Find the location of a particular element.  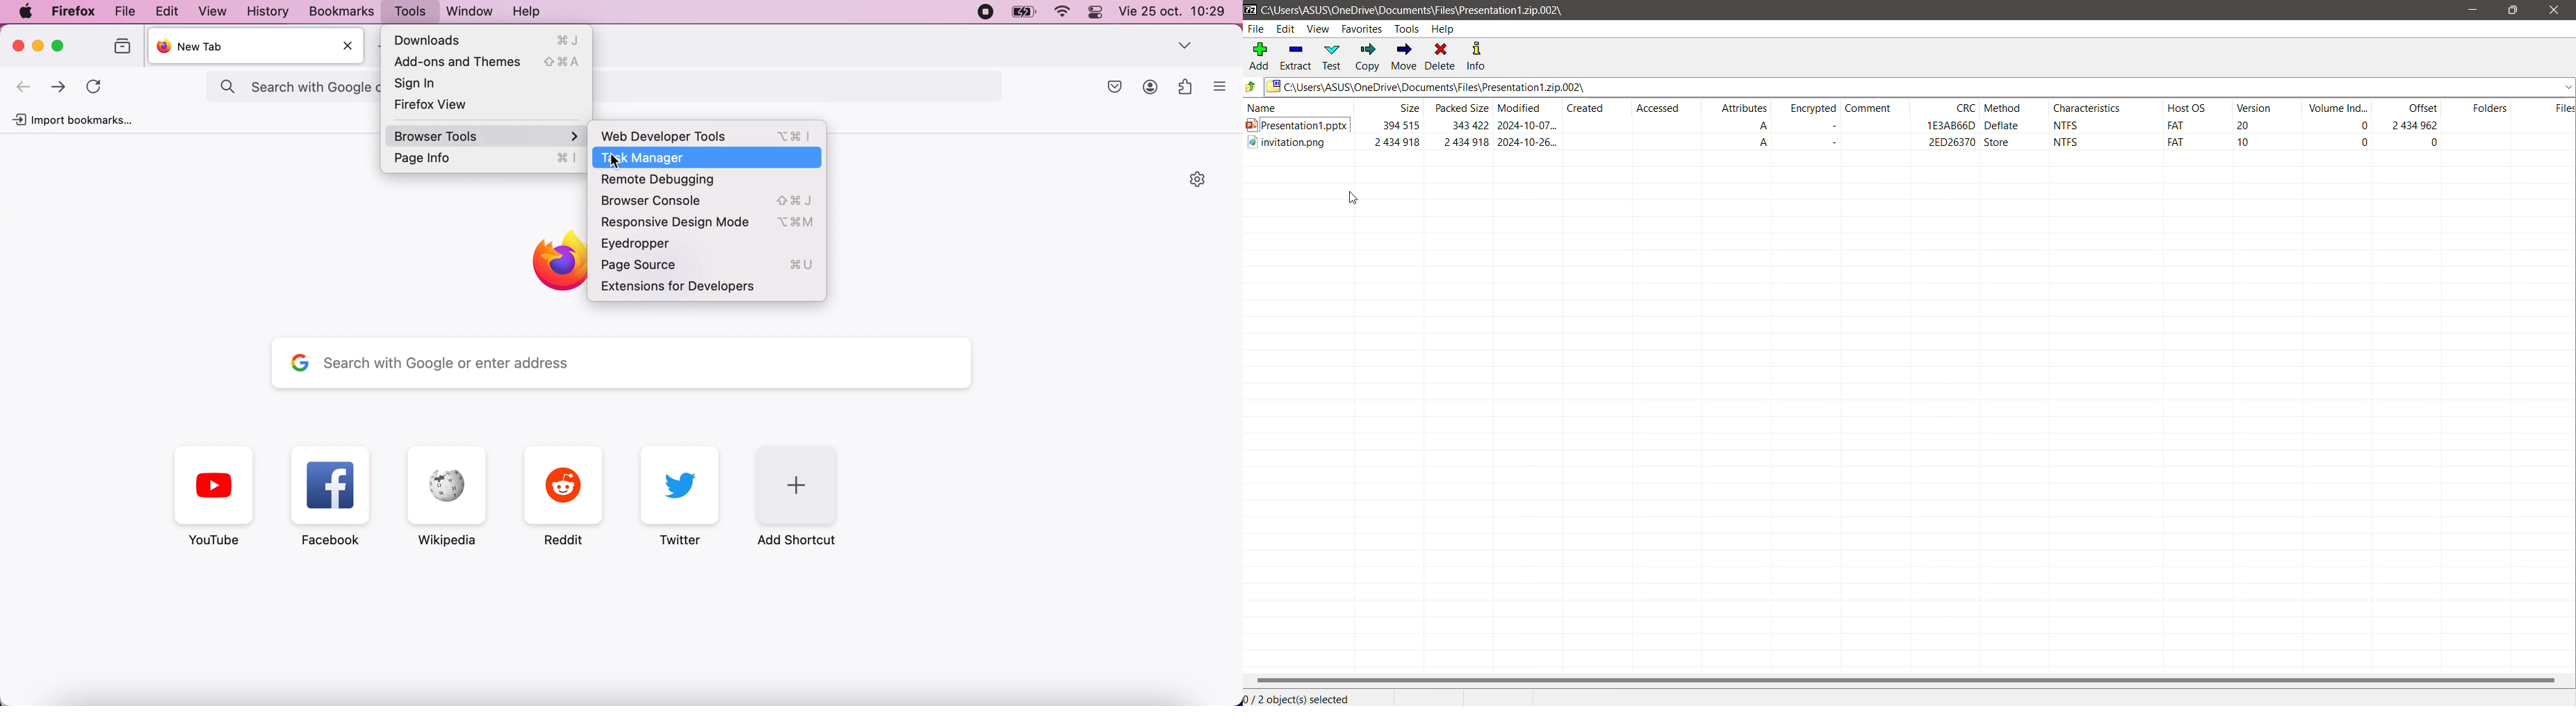

View is located at coordinates (215, 11).